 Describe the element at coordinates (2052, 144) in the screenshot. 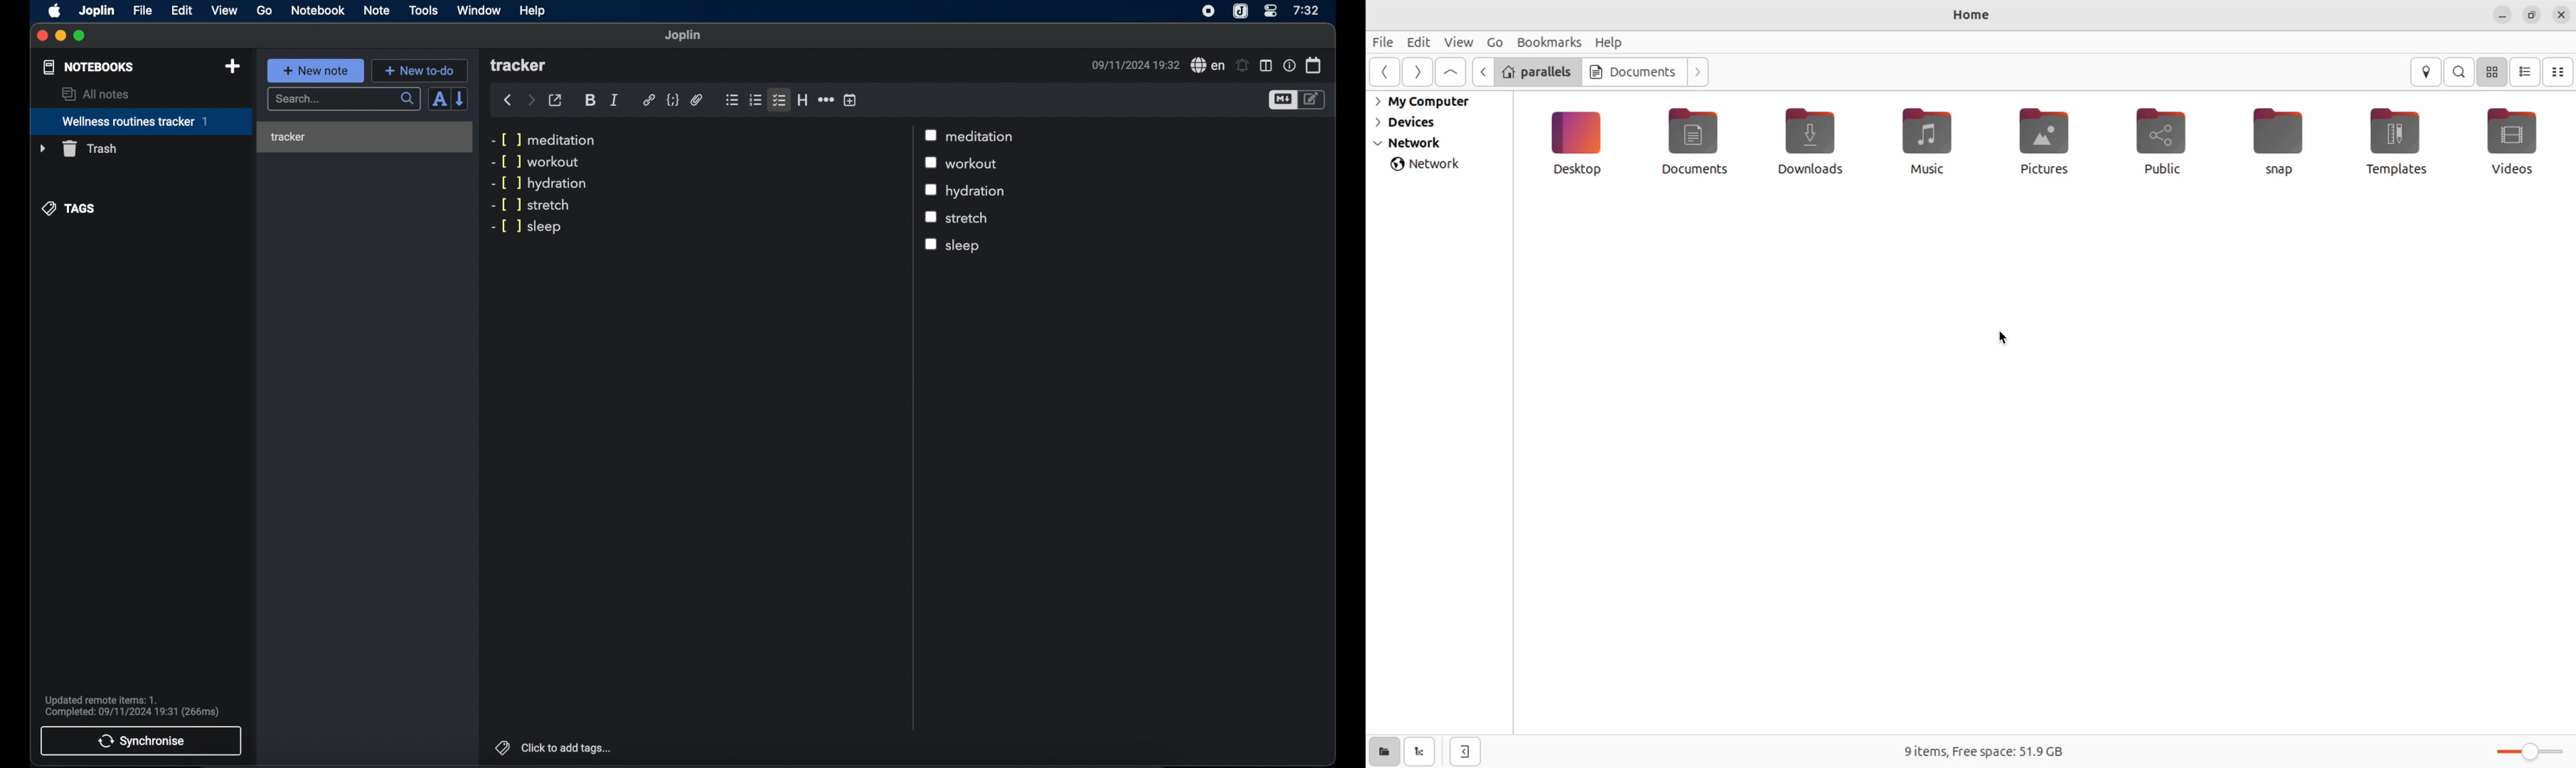

I see `pictures file` at that location.